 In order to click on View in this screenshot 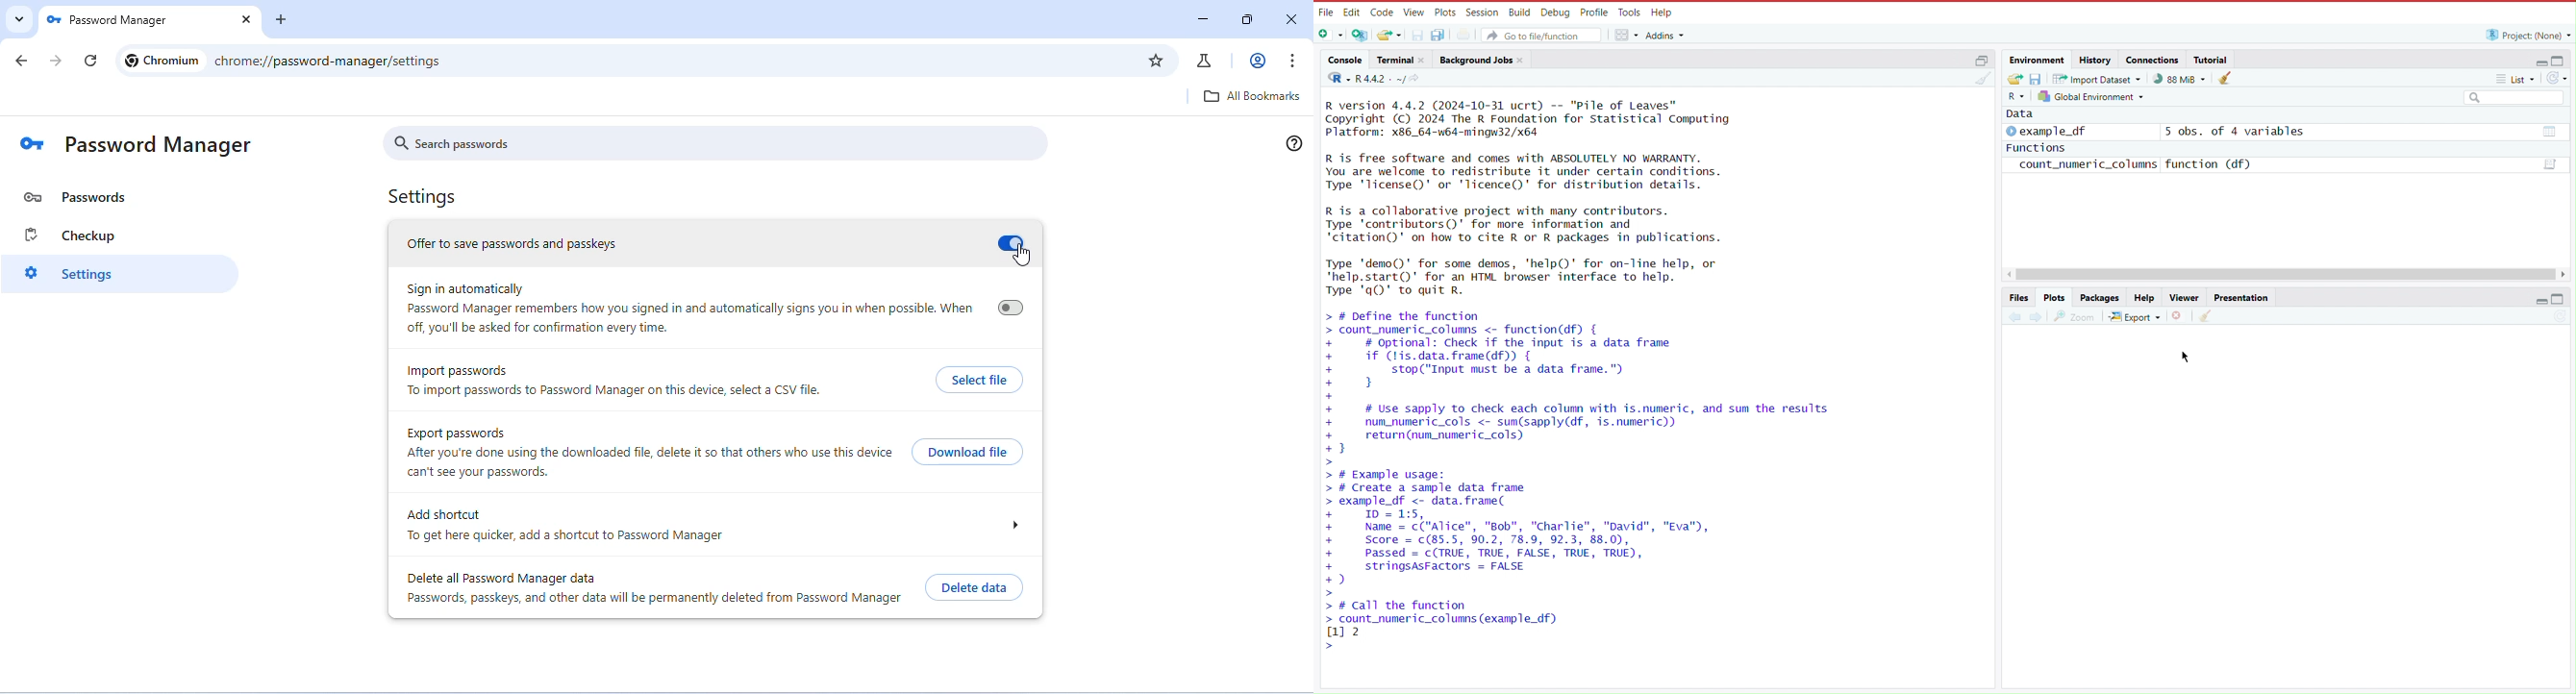, I will do `click(1412, 13)`.